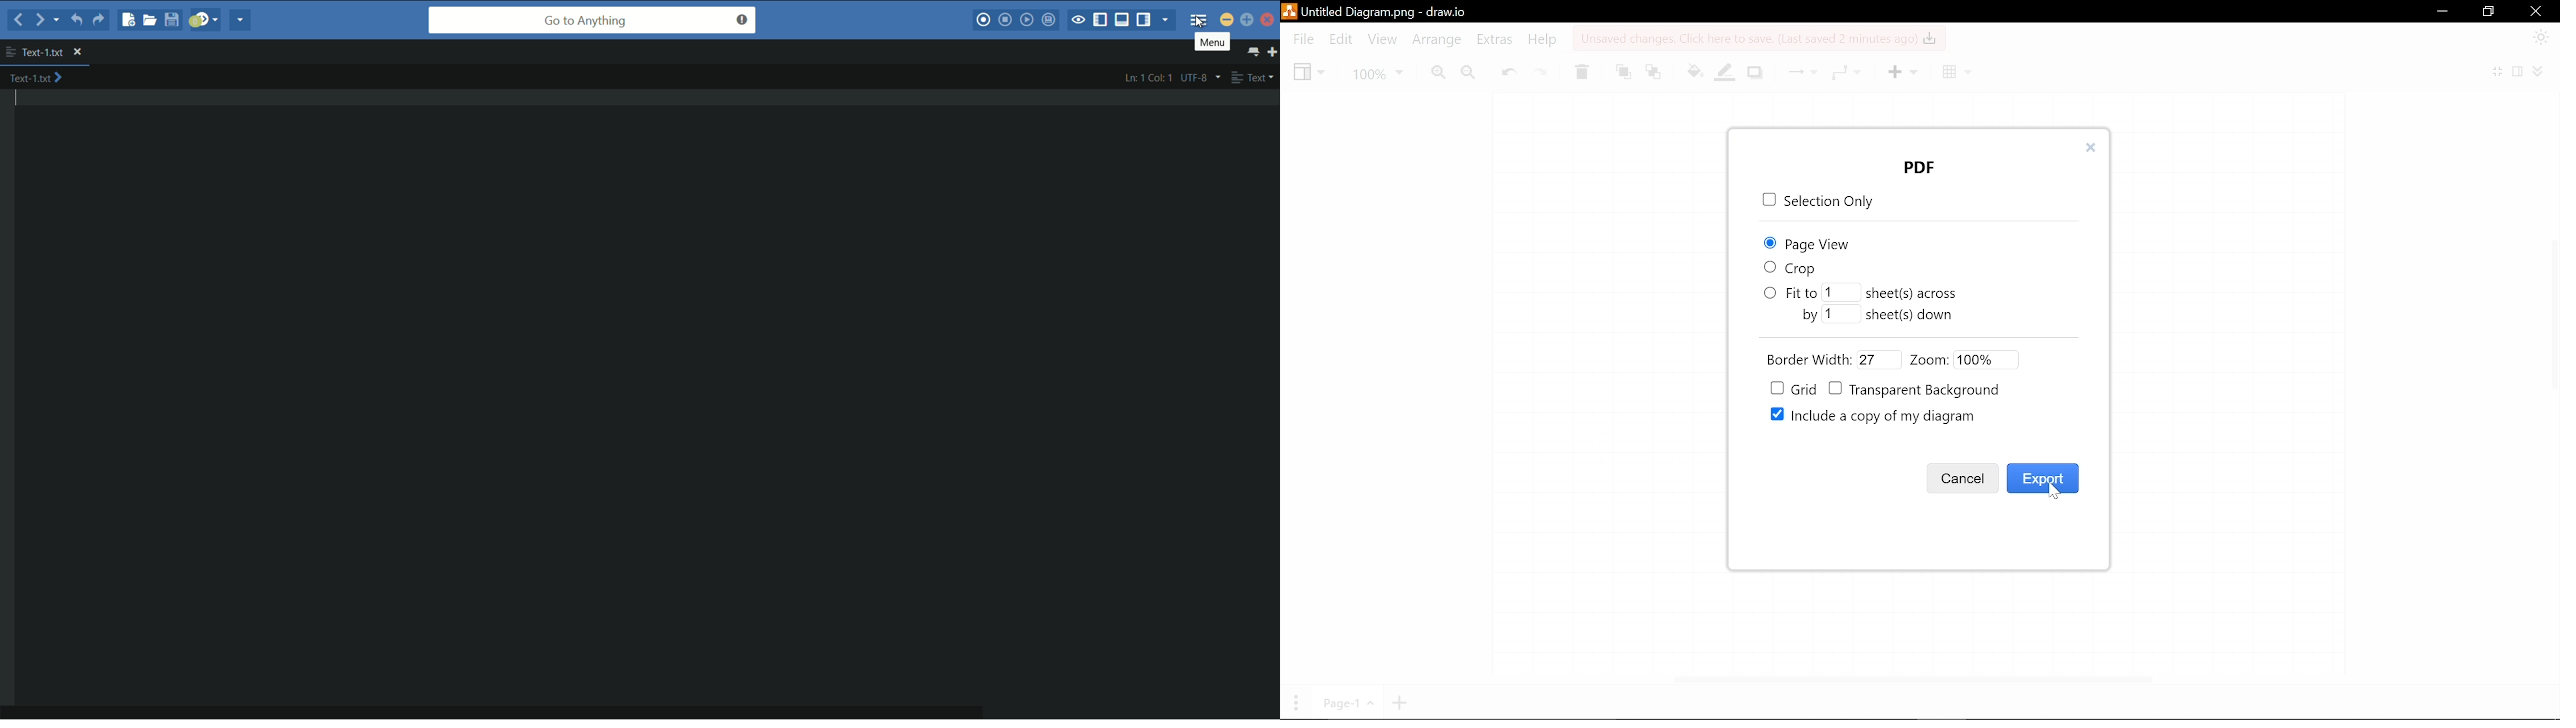  What do you see at coordinates (21, 99) in the screenshot?
I see `text cursor` at bounding box center [21, 99].